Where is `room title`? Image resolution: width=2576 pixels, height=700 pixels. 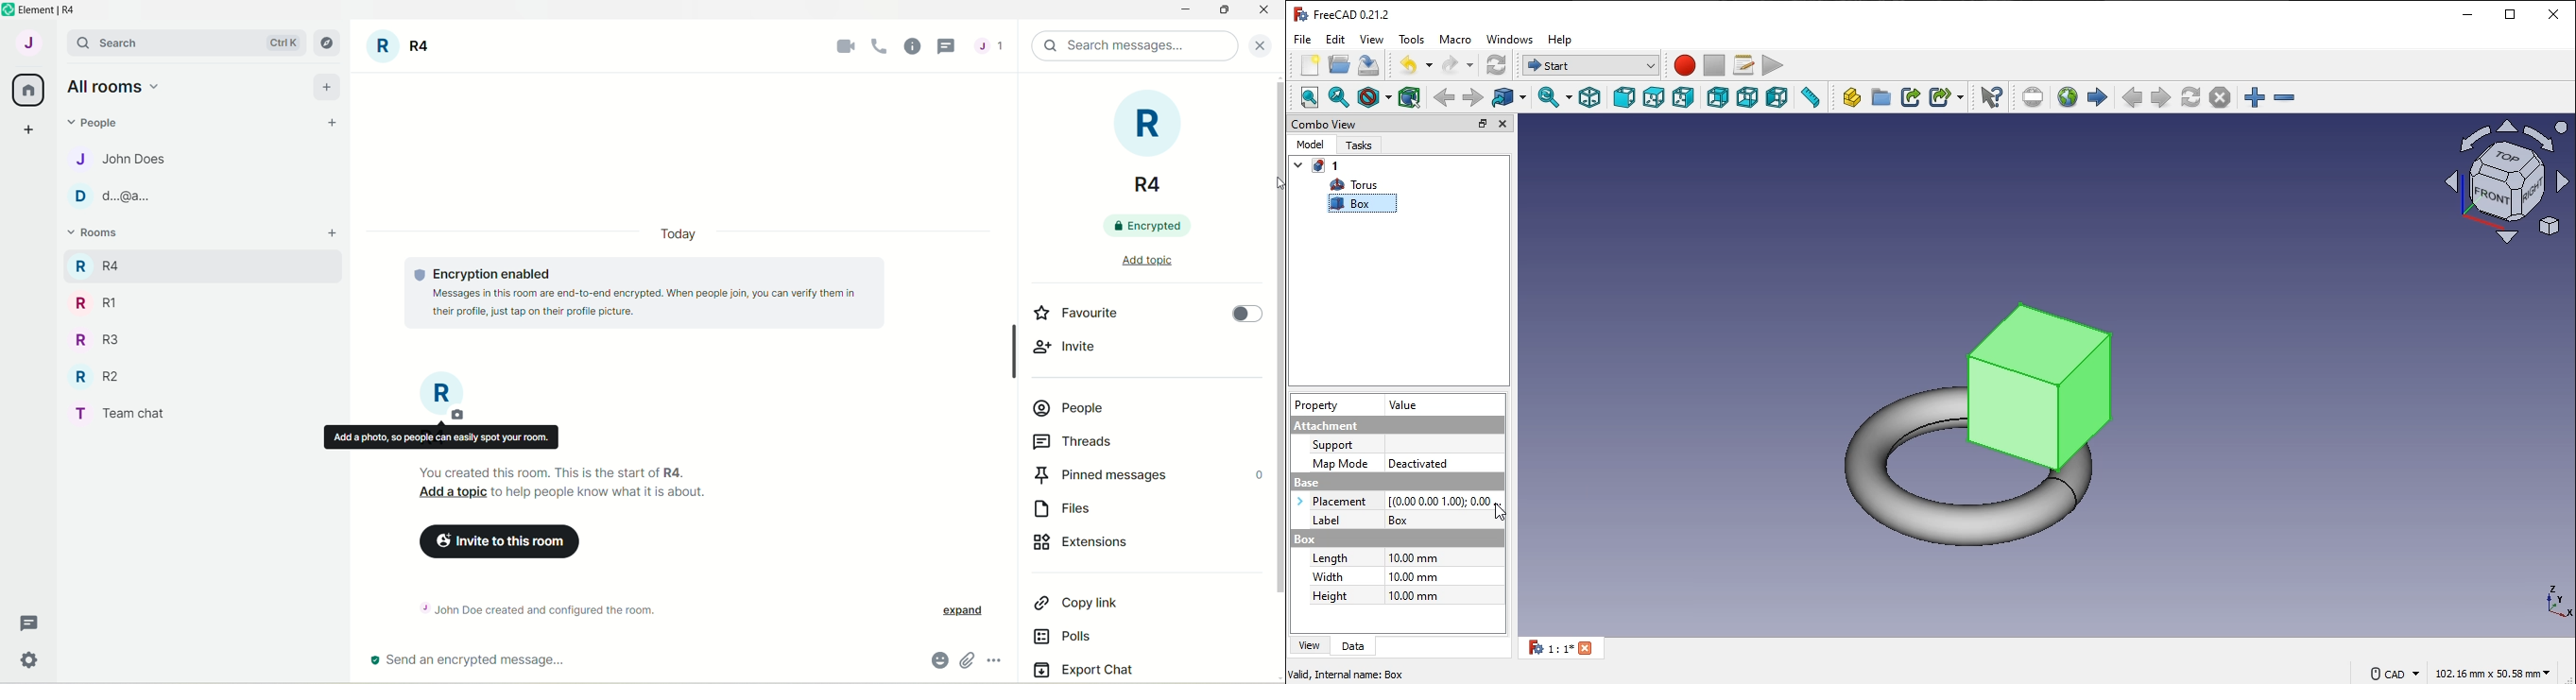
room title is located at coordinates (443, 397).